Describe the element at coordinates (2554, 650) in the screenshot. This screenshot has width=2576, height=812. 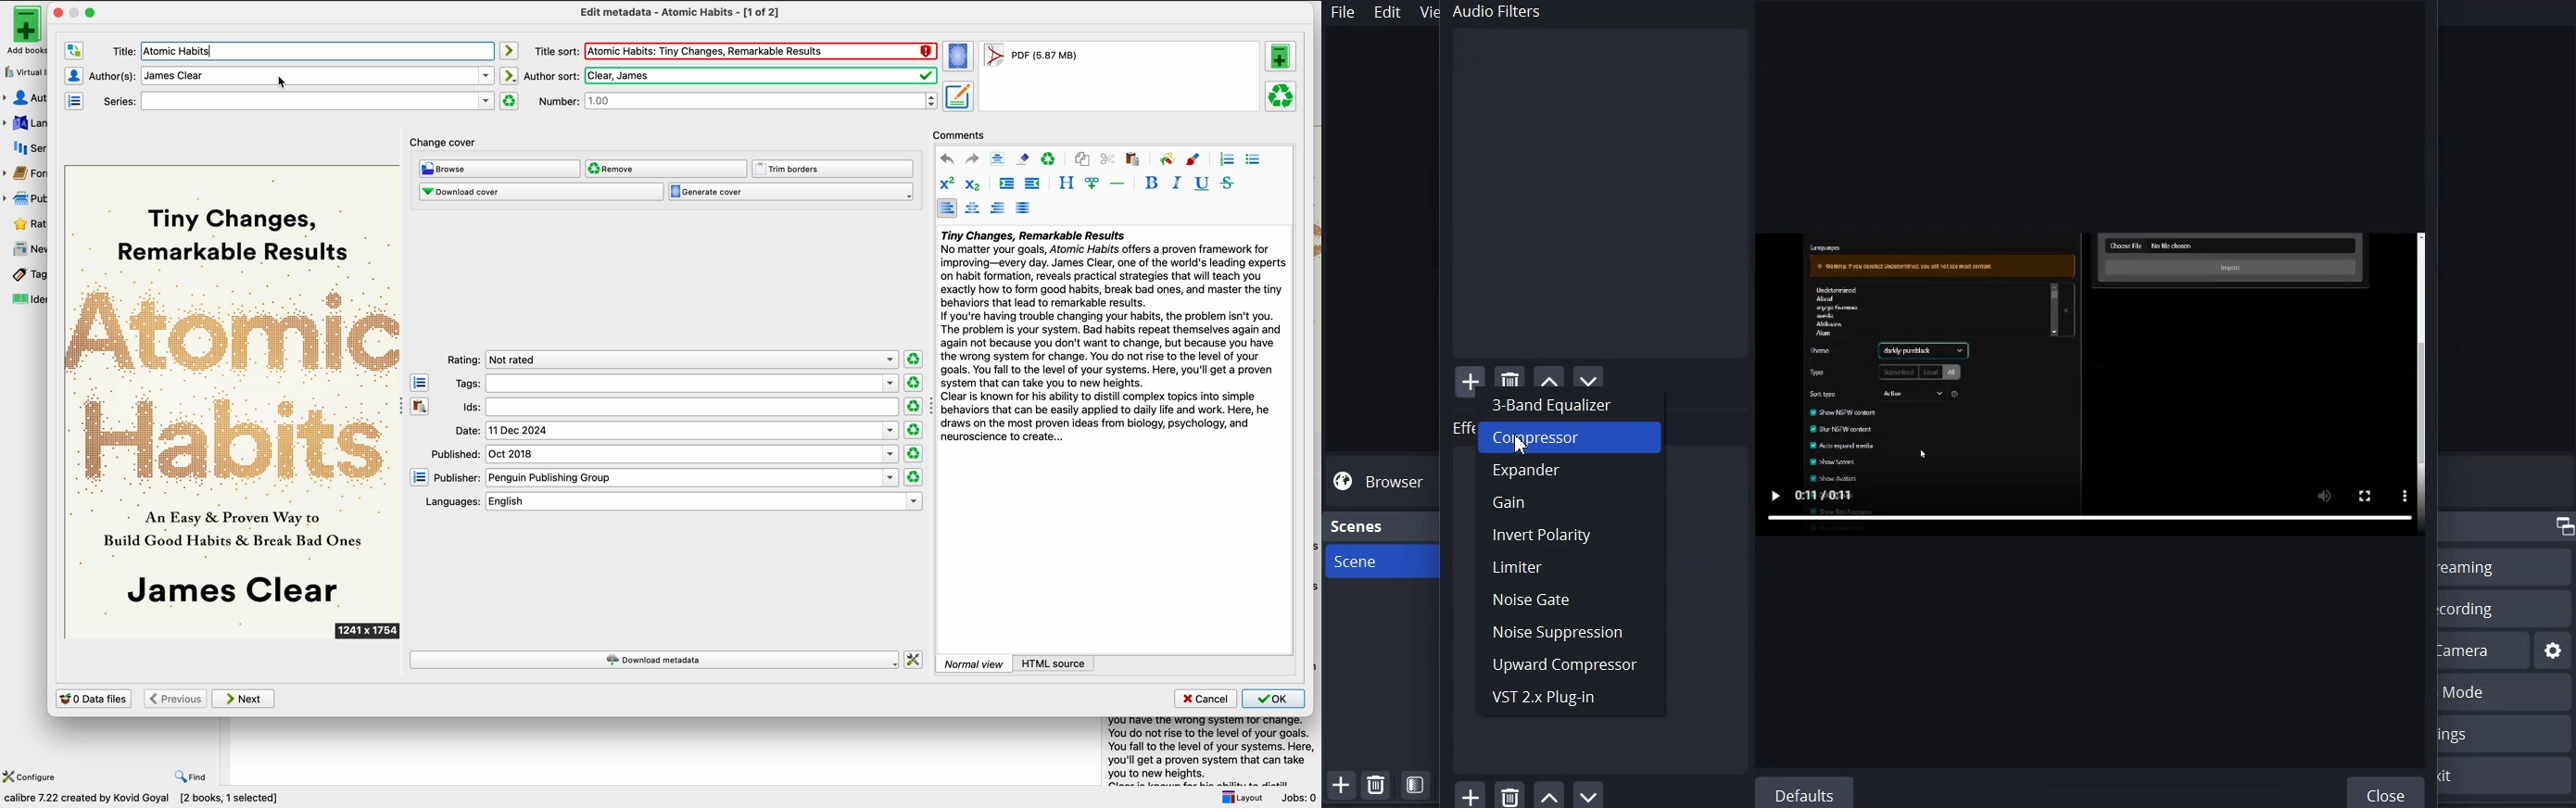
I see `Settings` at that location.